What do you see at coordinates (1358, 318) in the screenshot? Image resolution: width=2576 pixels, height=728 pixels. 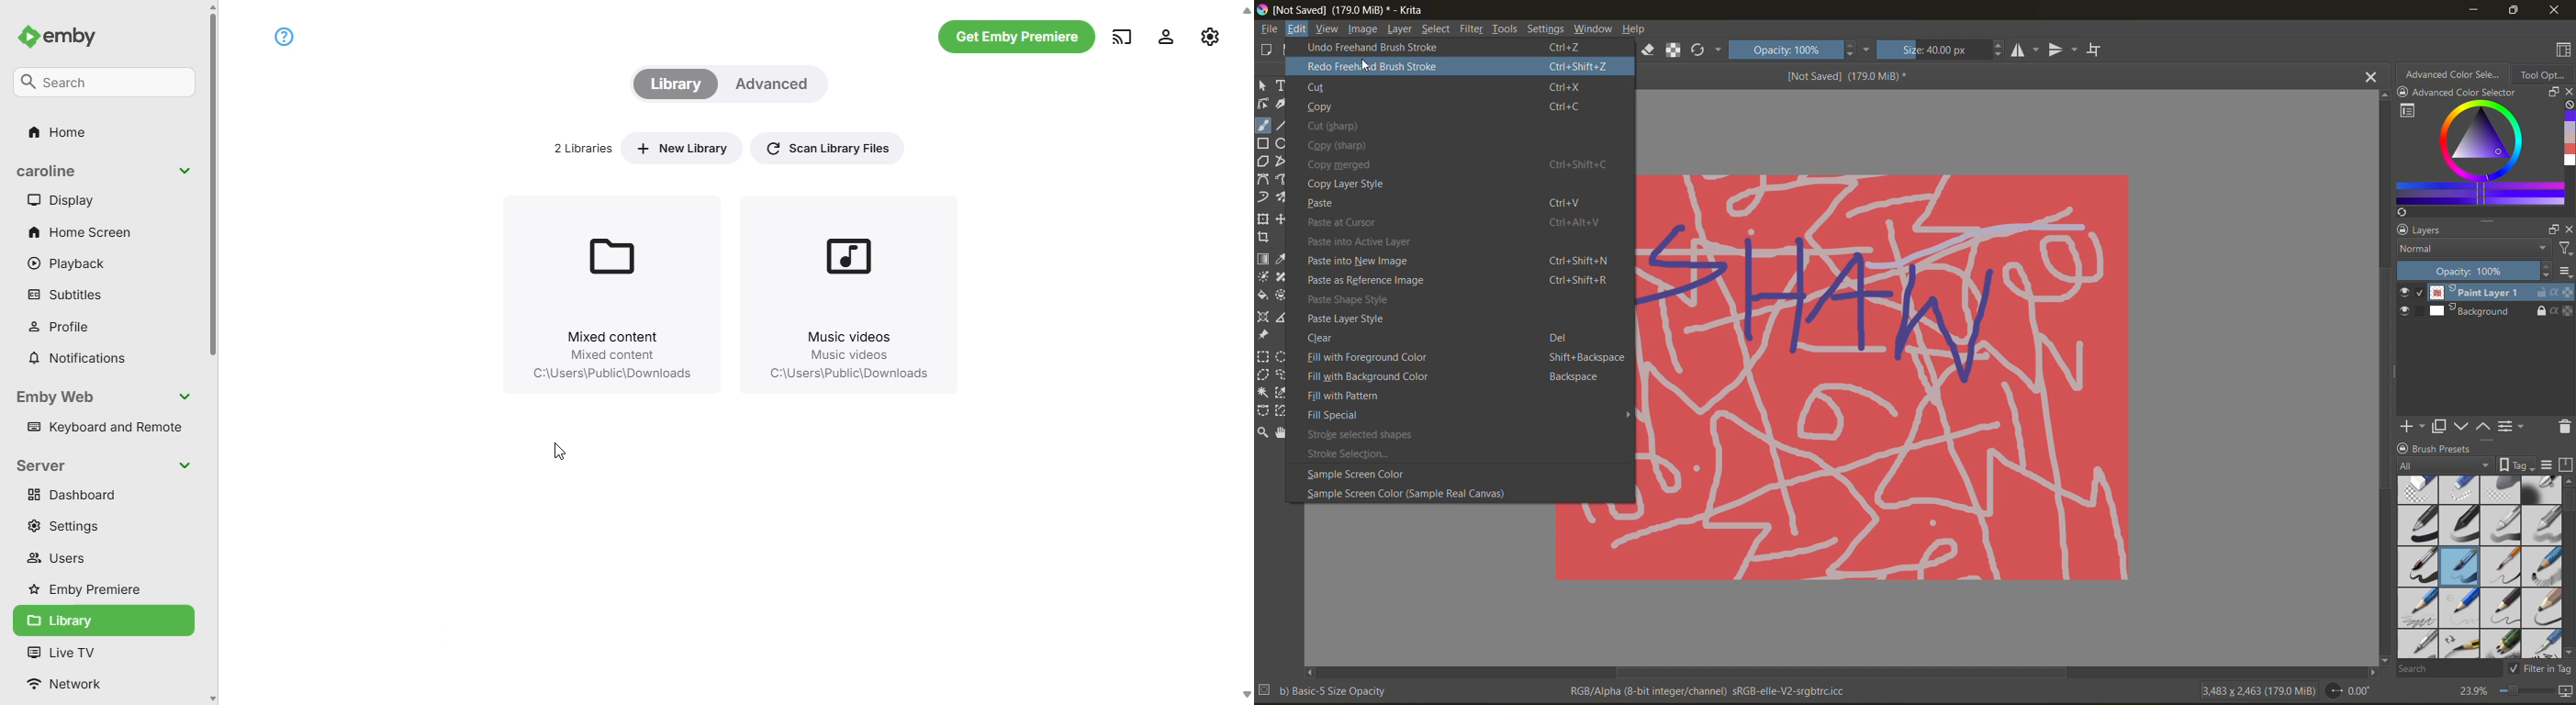 I see `paste layer style` at bounding box center [1358, 318].